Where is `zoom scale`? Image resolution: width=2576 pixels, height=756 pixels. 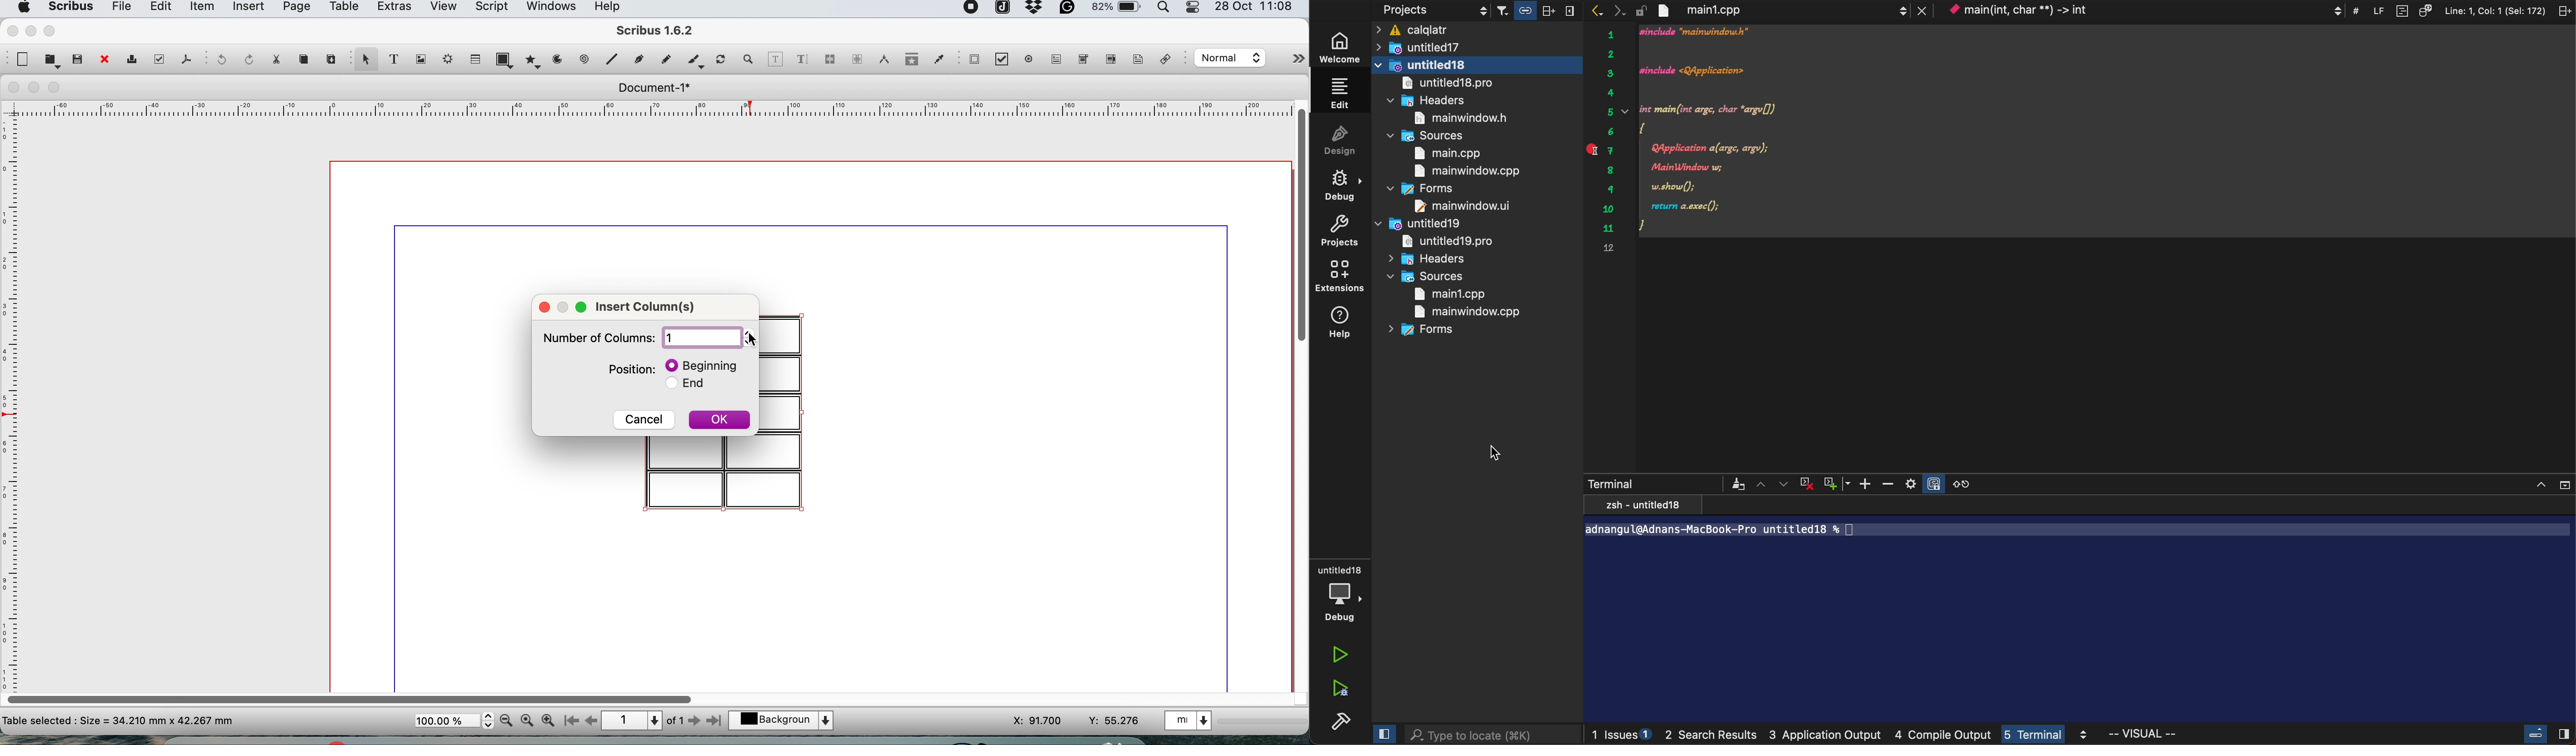 zoom scale is located at coordinates (454, 721).